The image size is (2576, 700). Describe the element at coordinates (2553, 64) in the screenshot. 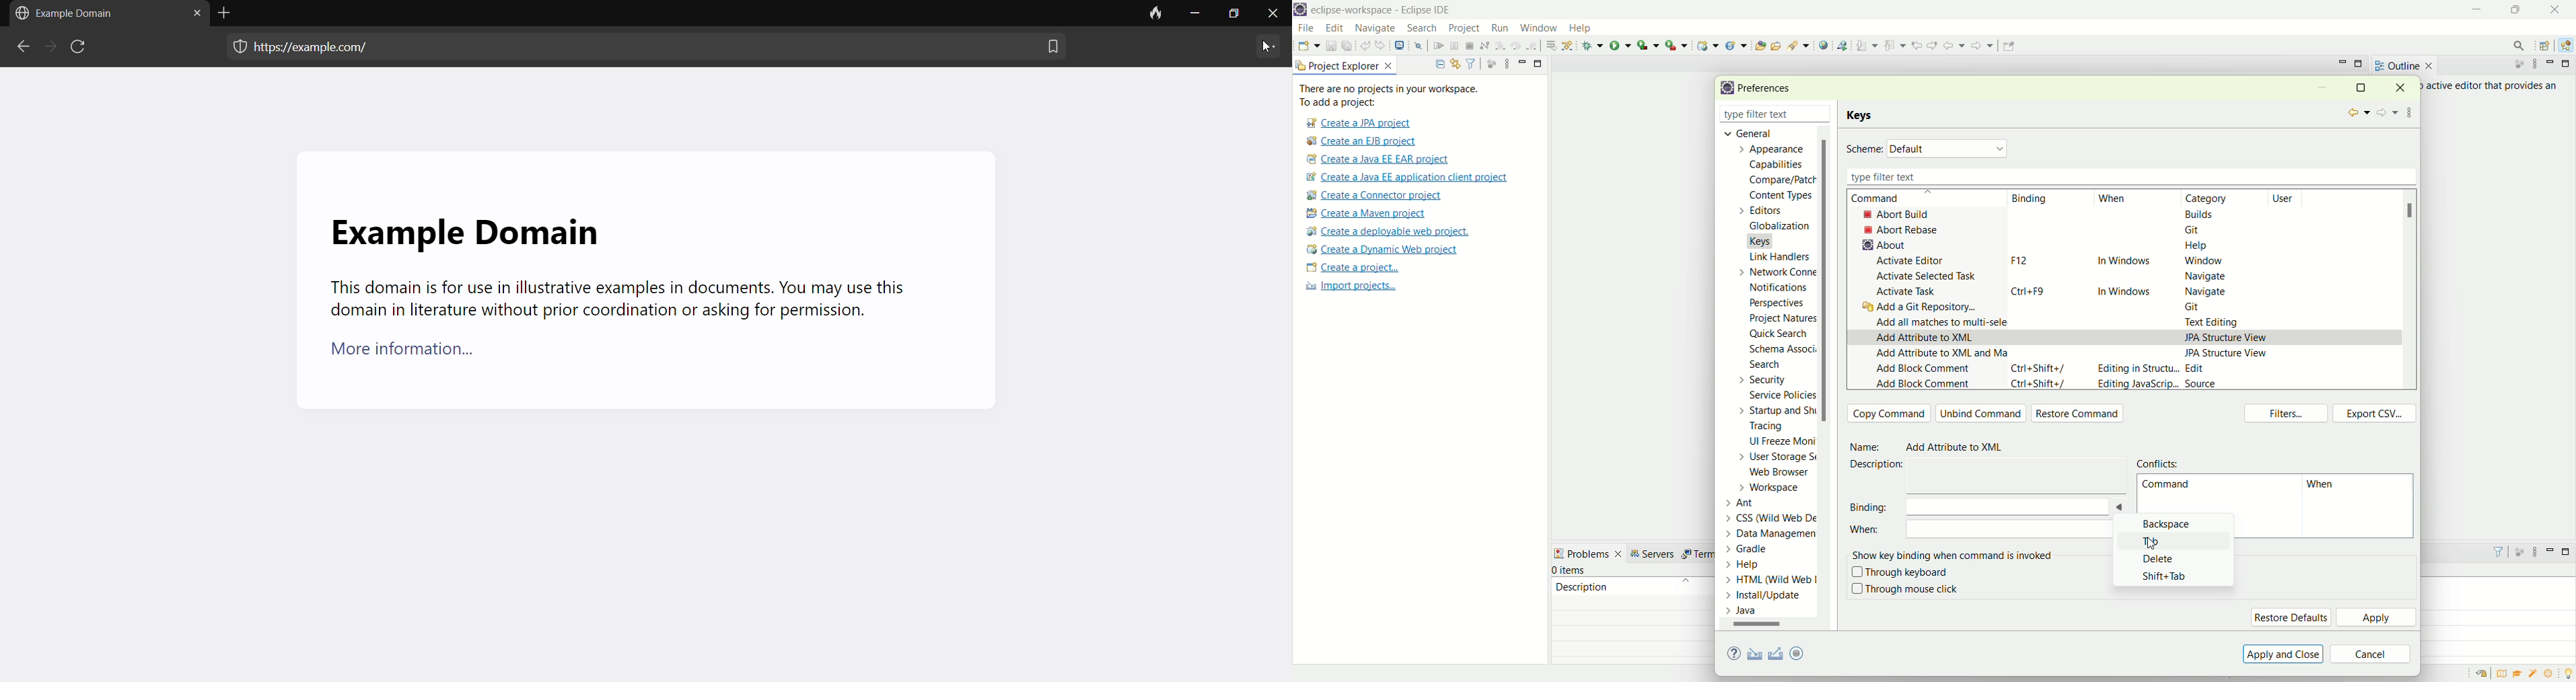

I see `minimize` at that location.